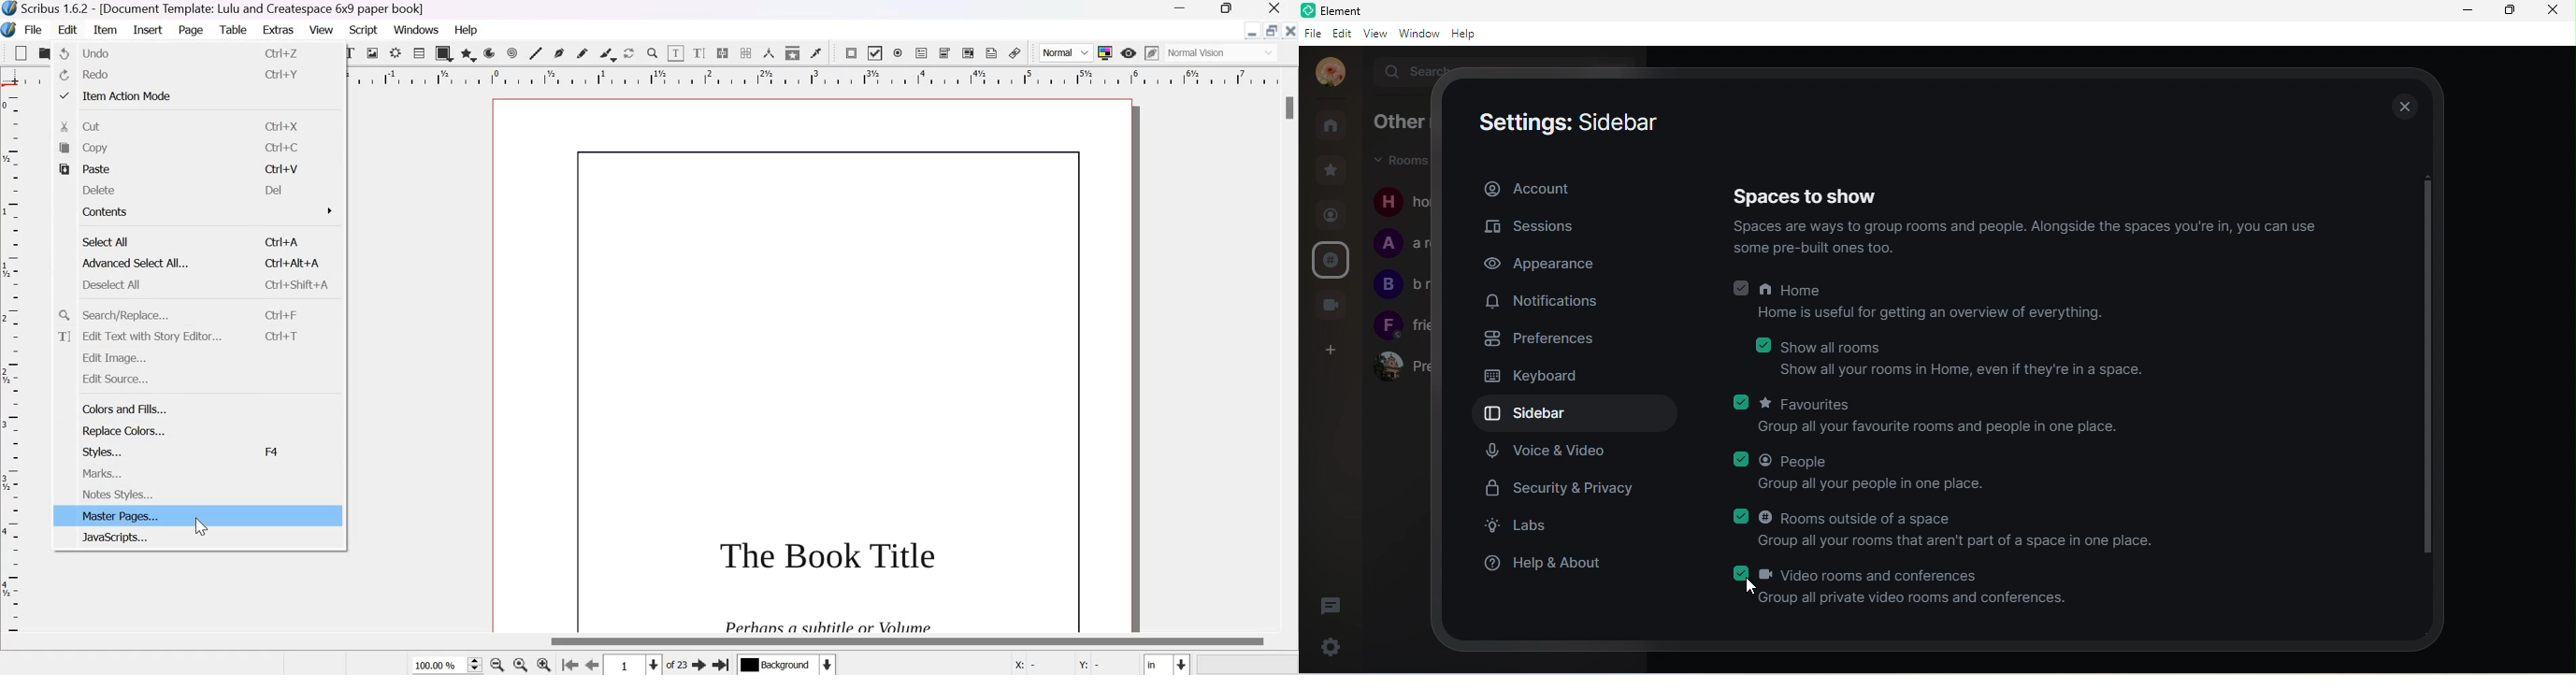 The width and height of the screenshot is (2576, 700). I want to click on cut, so click(64, 127).